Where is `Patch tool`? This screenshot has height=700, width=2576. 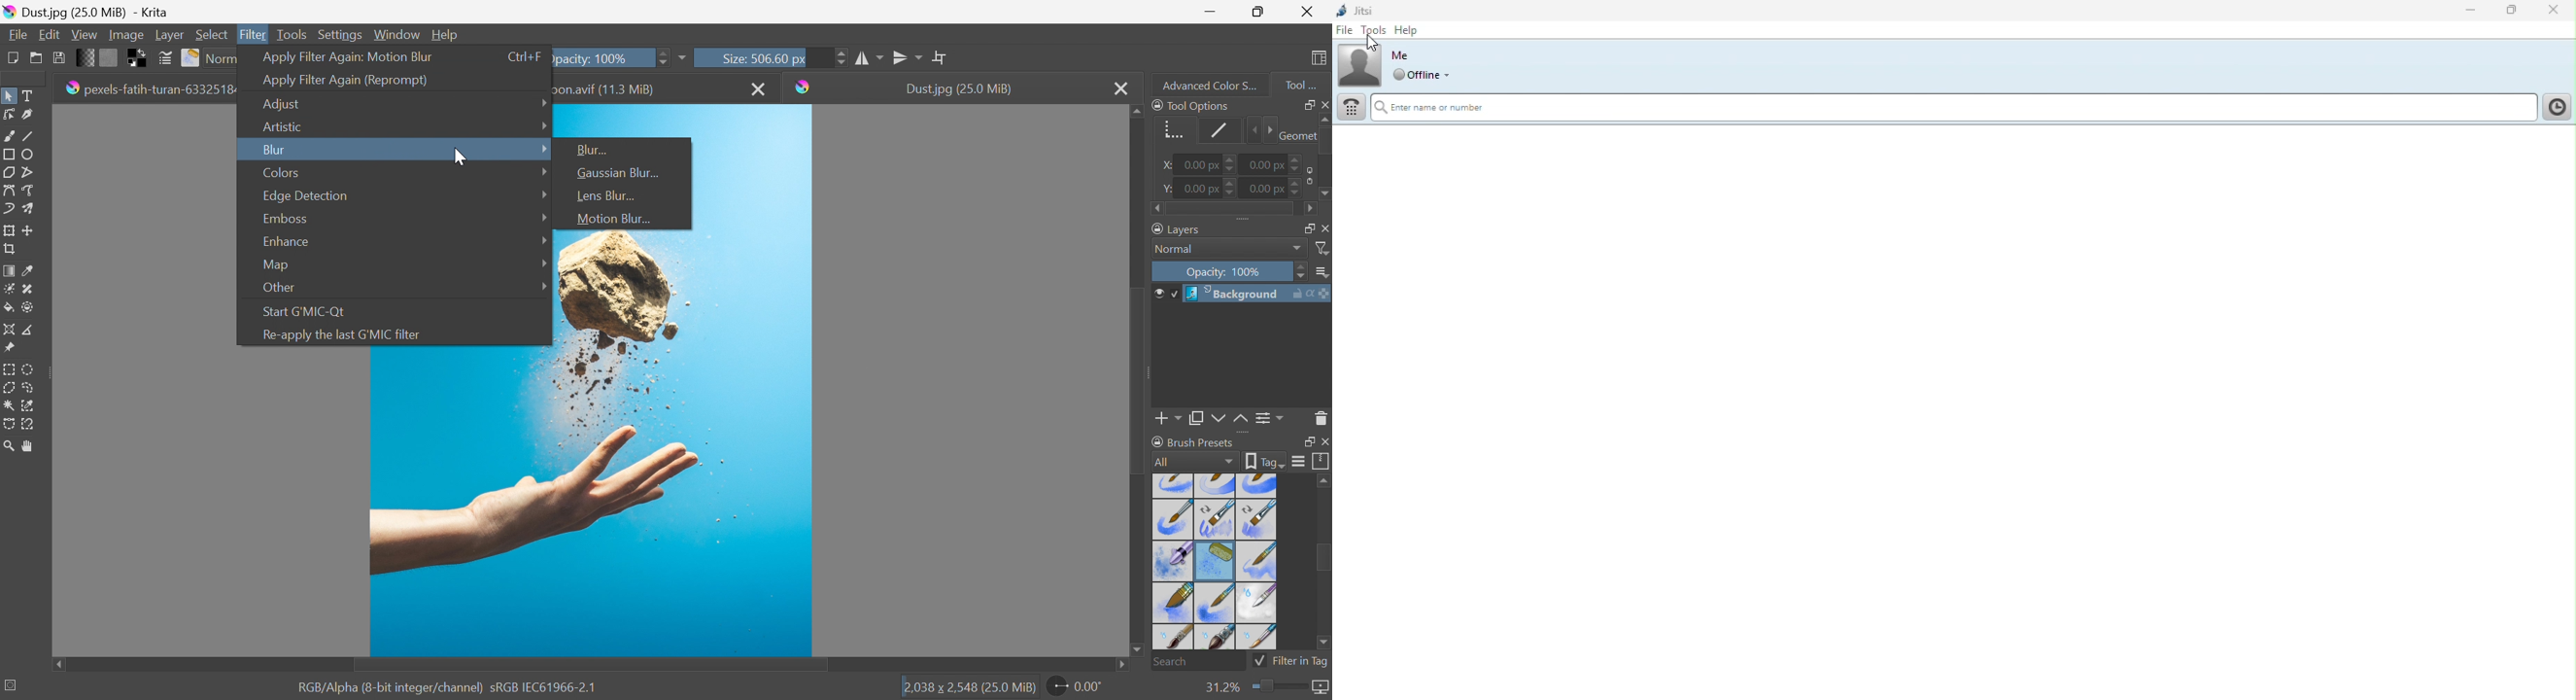 Patch tool is located at coordinates (26, 289).